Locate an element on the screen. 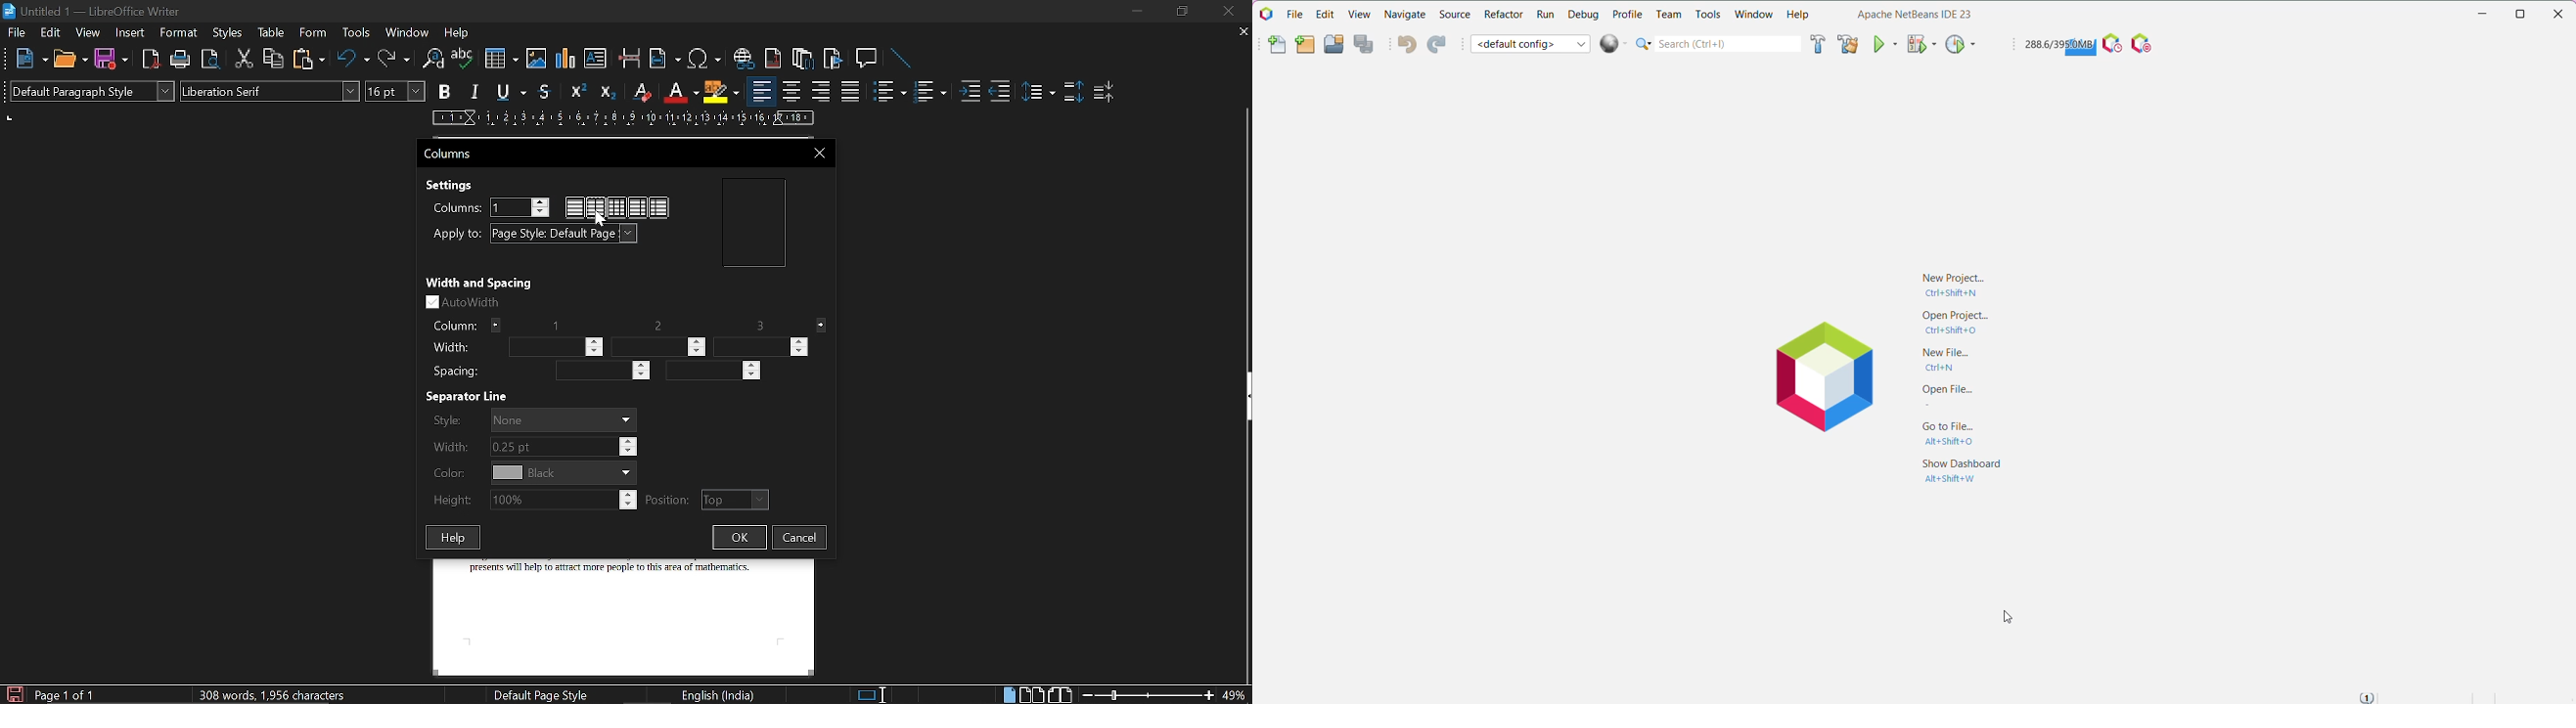  Styles is located at coordinates (229, 33).